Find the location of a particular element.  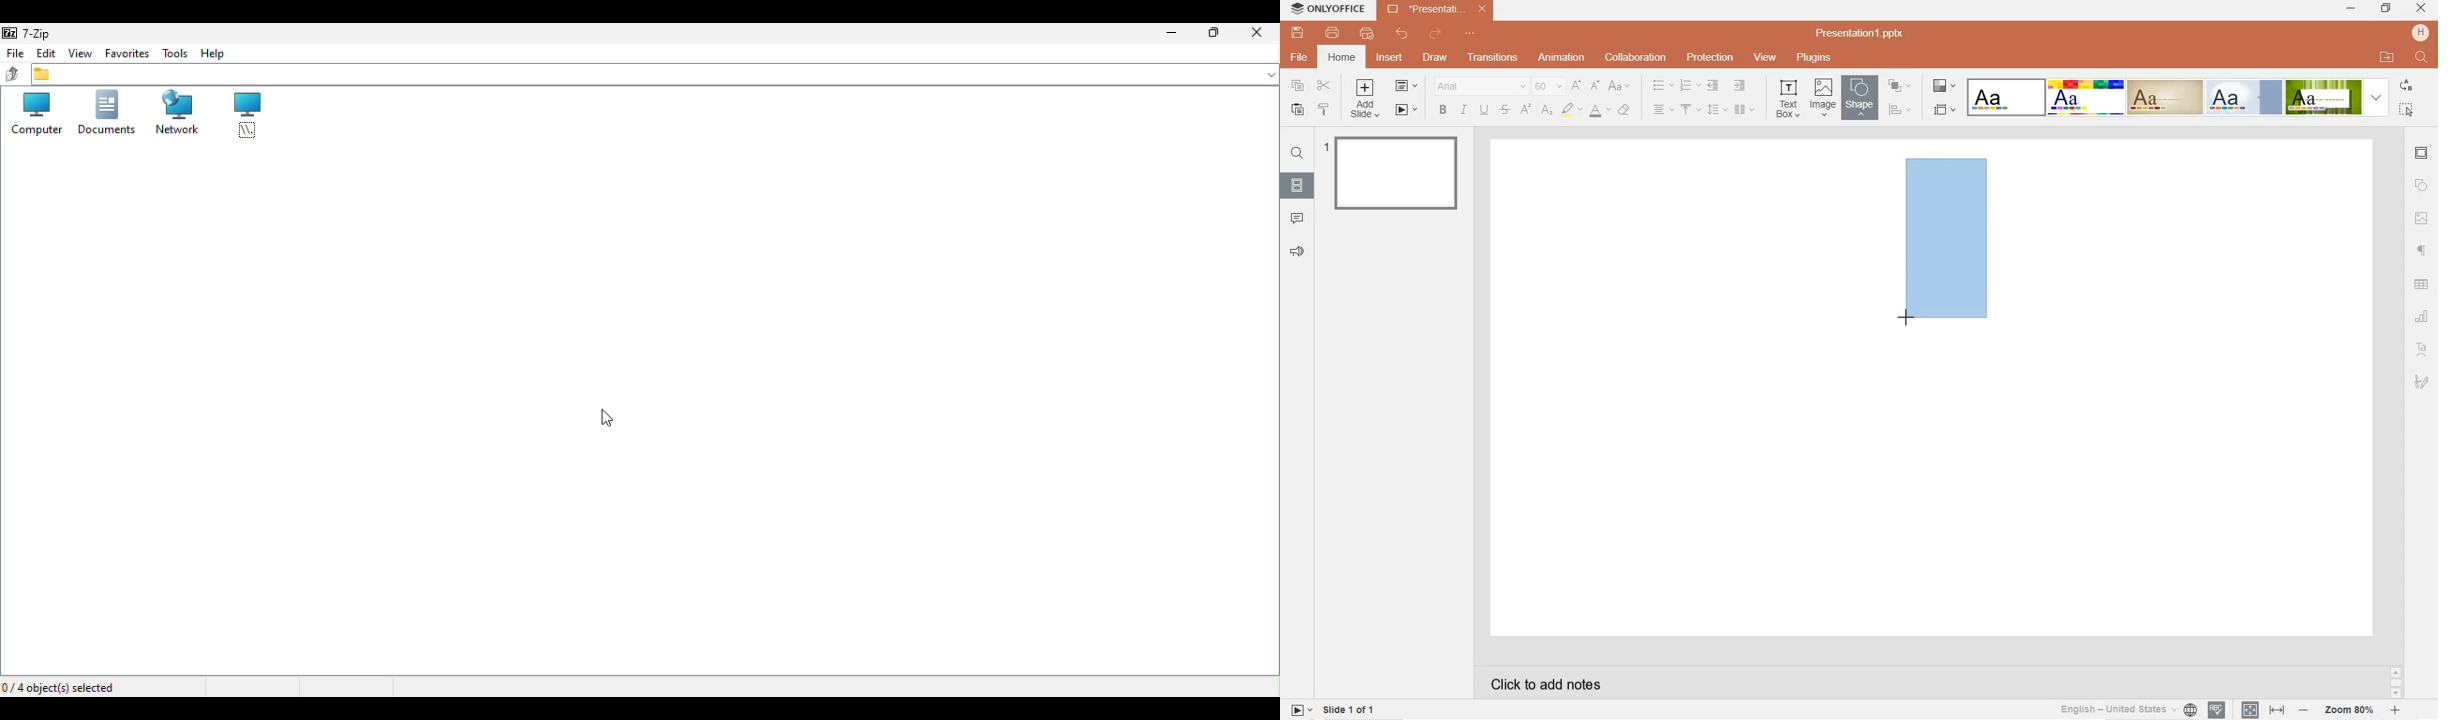

Green Leaf is located at coordinates (2323, 97).